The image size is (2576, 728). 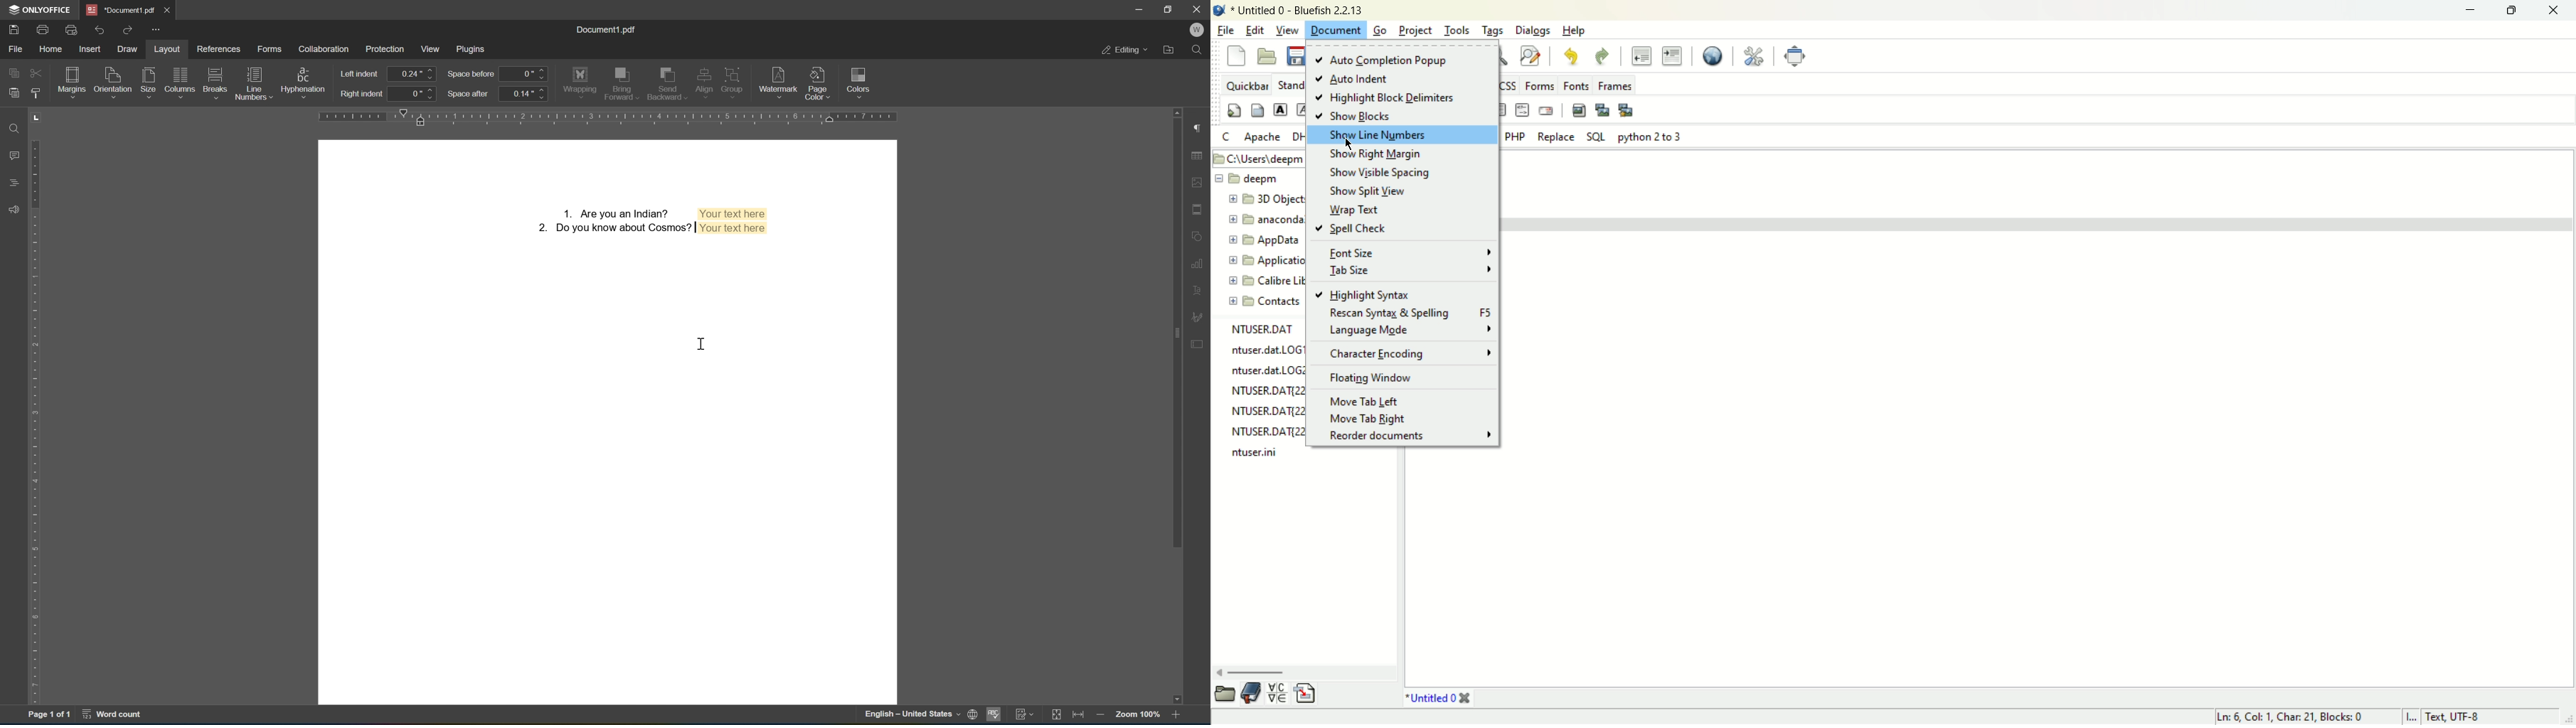 What do you see at coordinates (1302, 673) in the screenshot?
I see `horizontal scroll bar` at bounding box center [1302, 673].